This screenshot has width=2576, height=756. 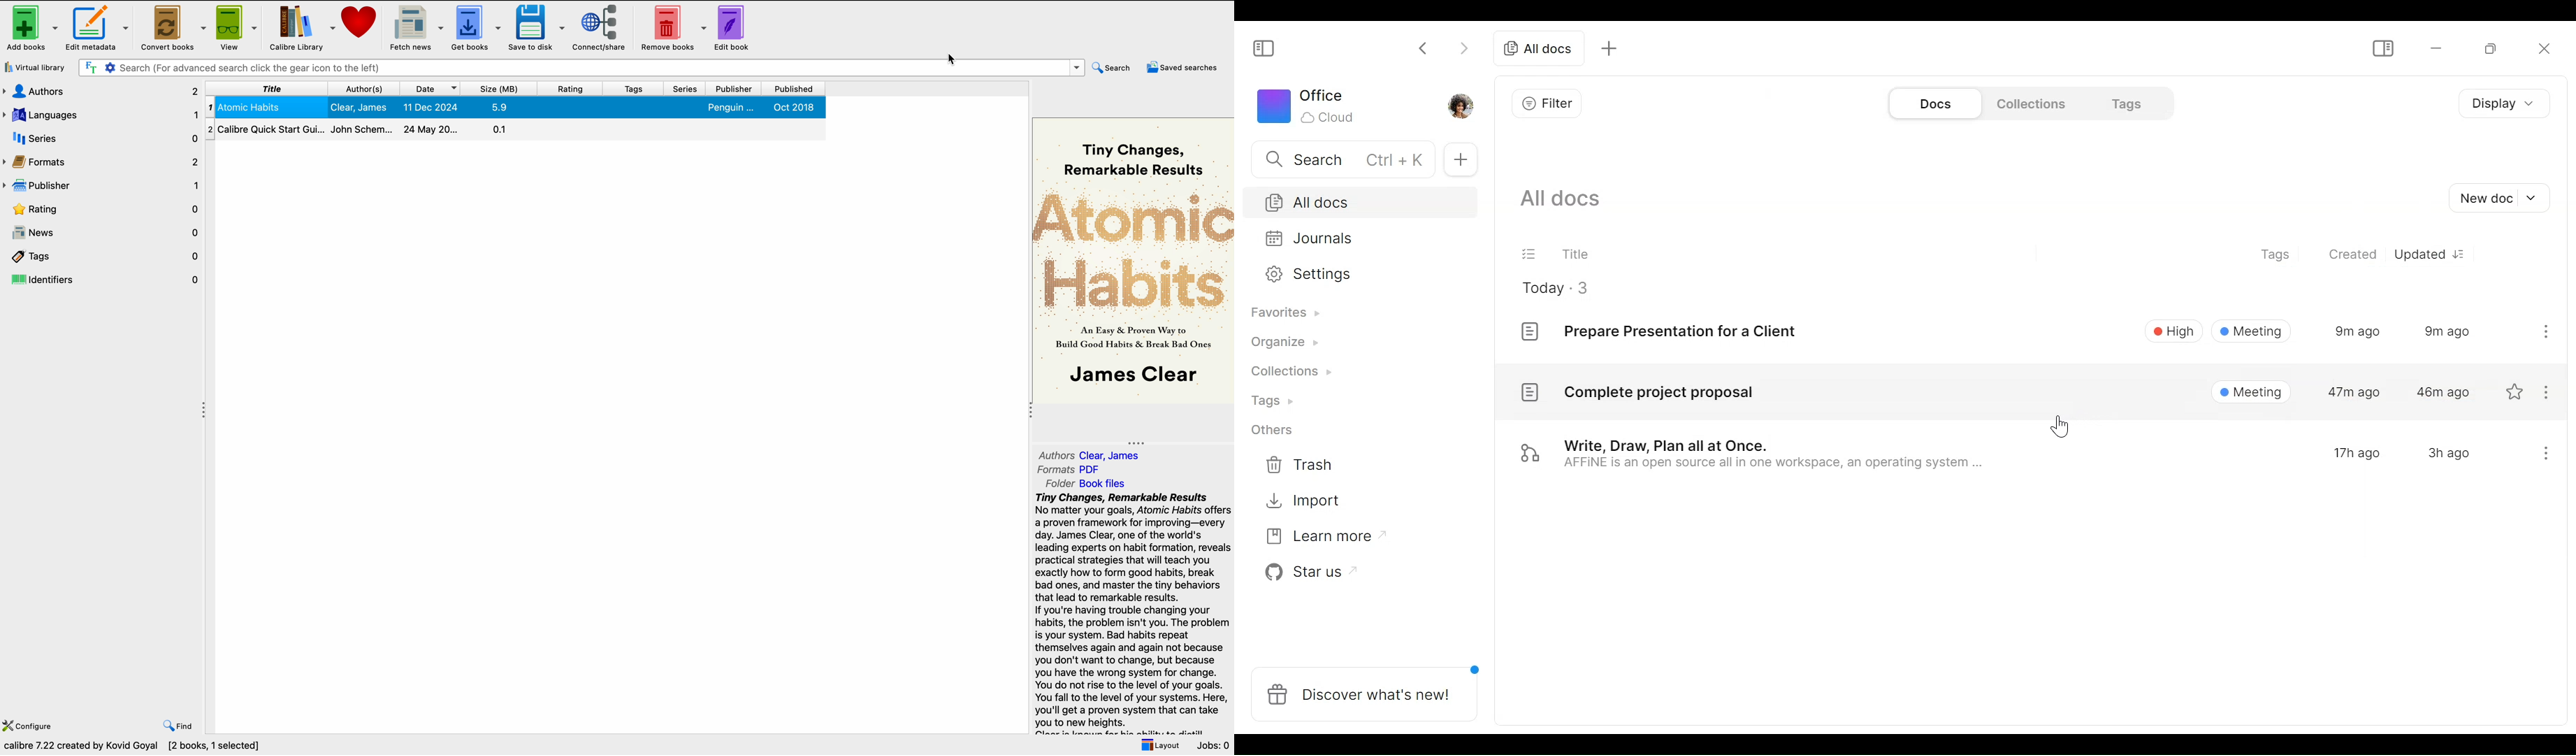 What do you see at coordinates (1307, 502) in the screenshot?
I see `Import` at bounding box center [1307, 502].